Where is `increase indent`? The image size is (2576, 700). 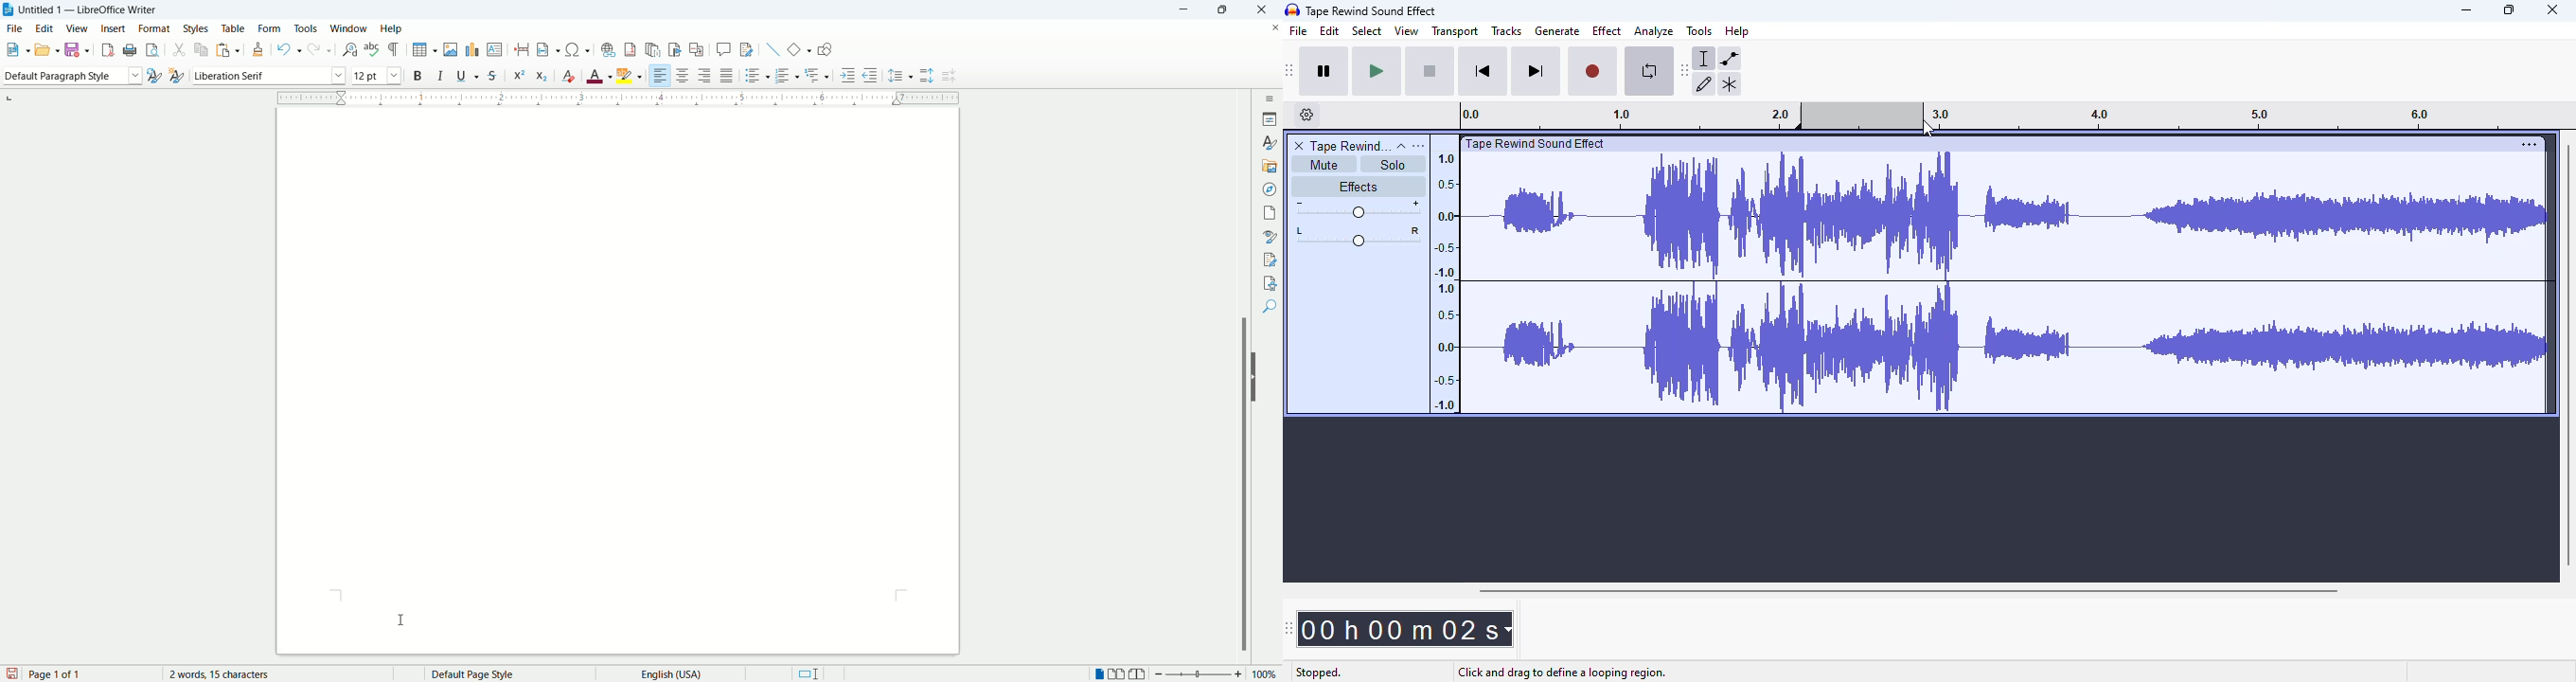
increase indent is located at coordinates (849, 75).